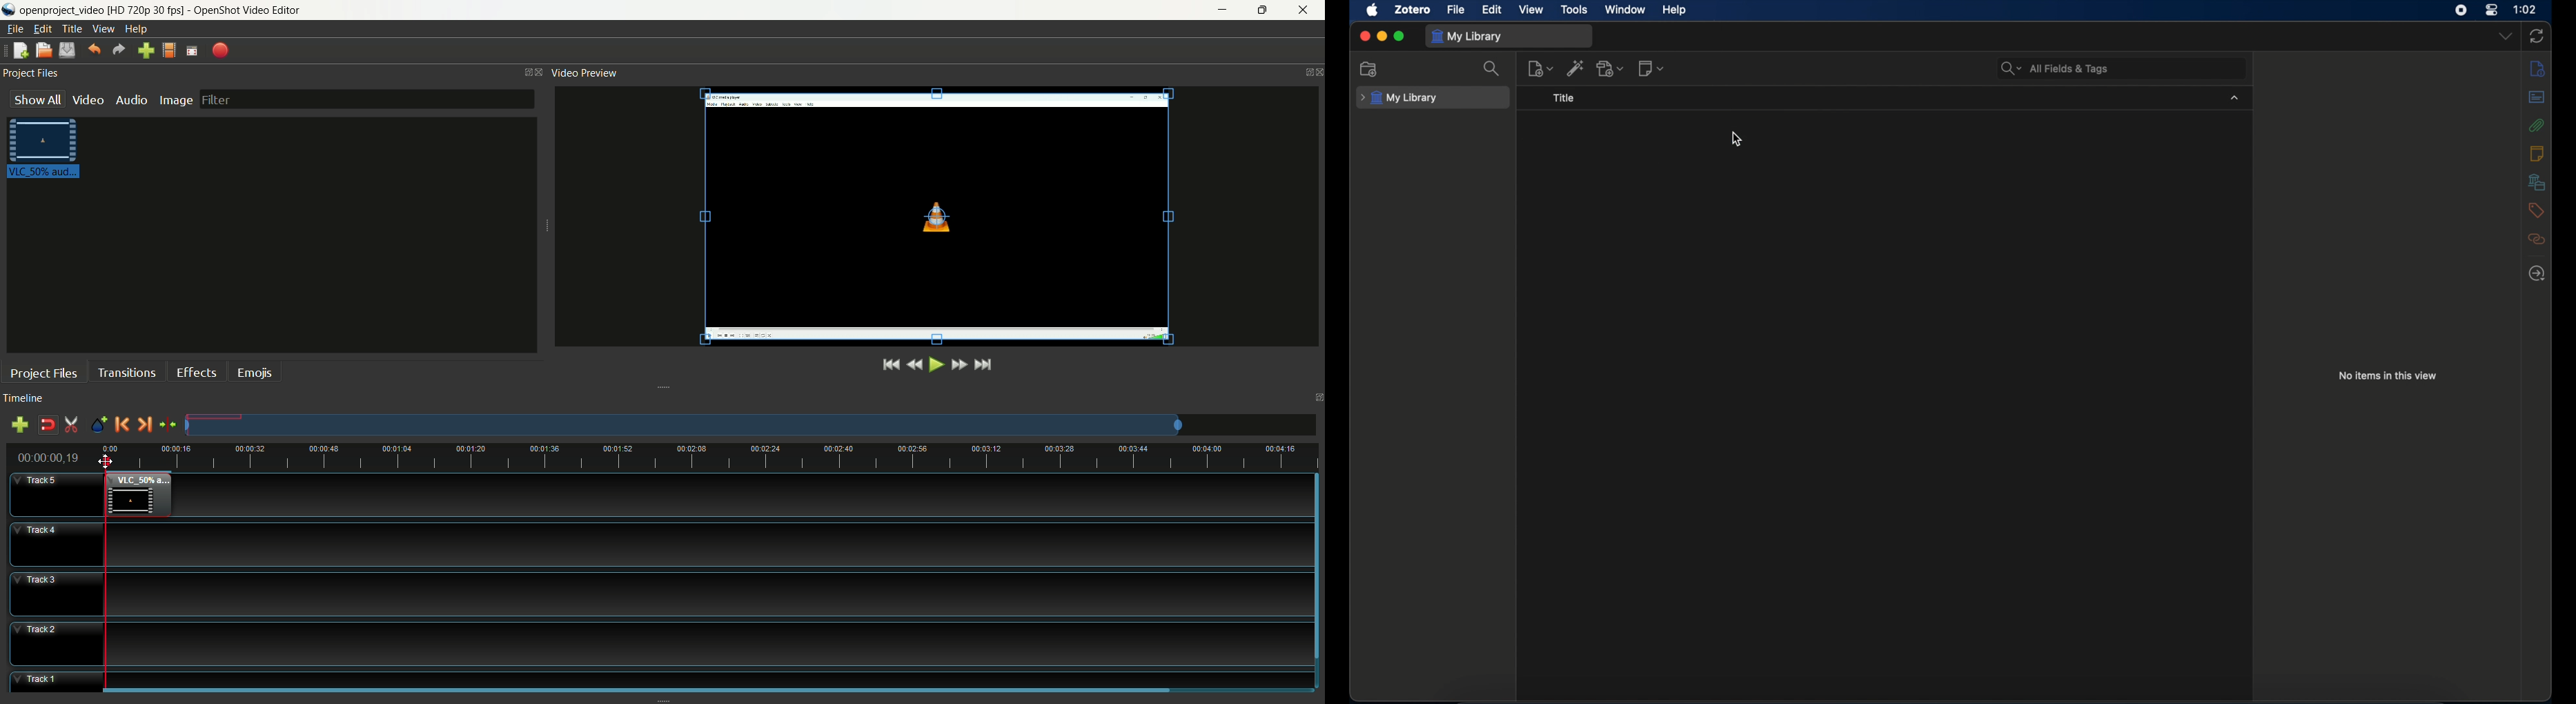 The height and width of the screenshot is (728, 2576). What do you see at coordinates (2388, 375) in the screenshot?
I see `no items in this view` at bounding box center [2388, 375].